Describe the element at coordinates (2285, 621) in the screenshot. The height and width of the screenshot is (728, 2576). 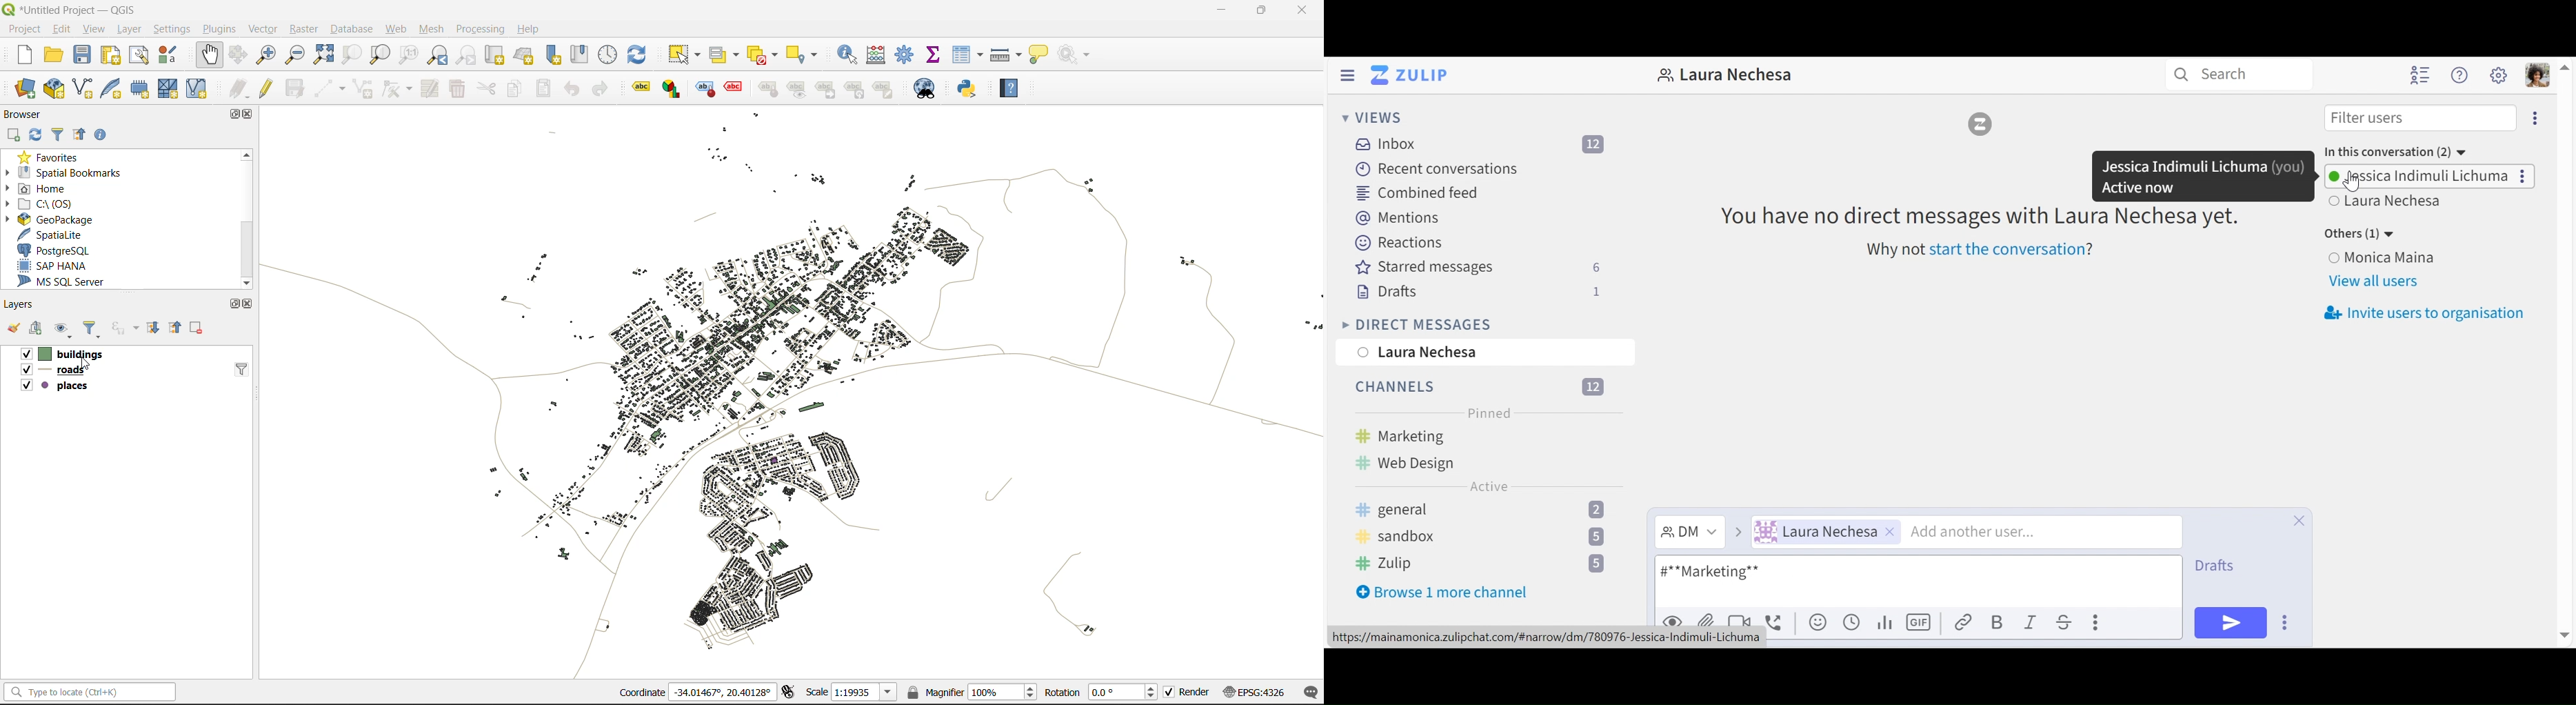
I see `compose actions` at that location.